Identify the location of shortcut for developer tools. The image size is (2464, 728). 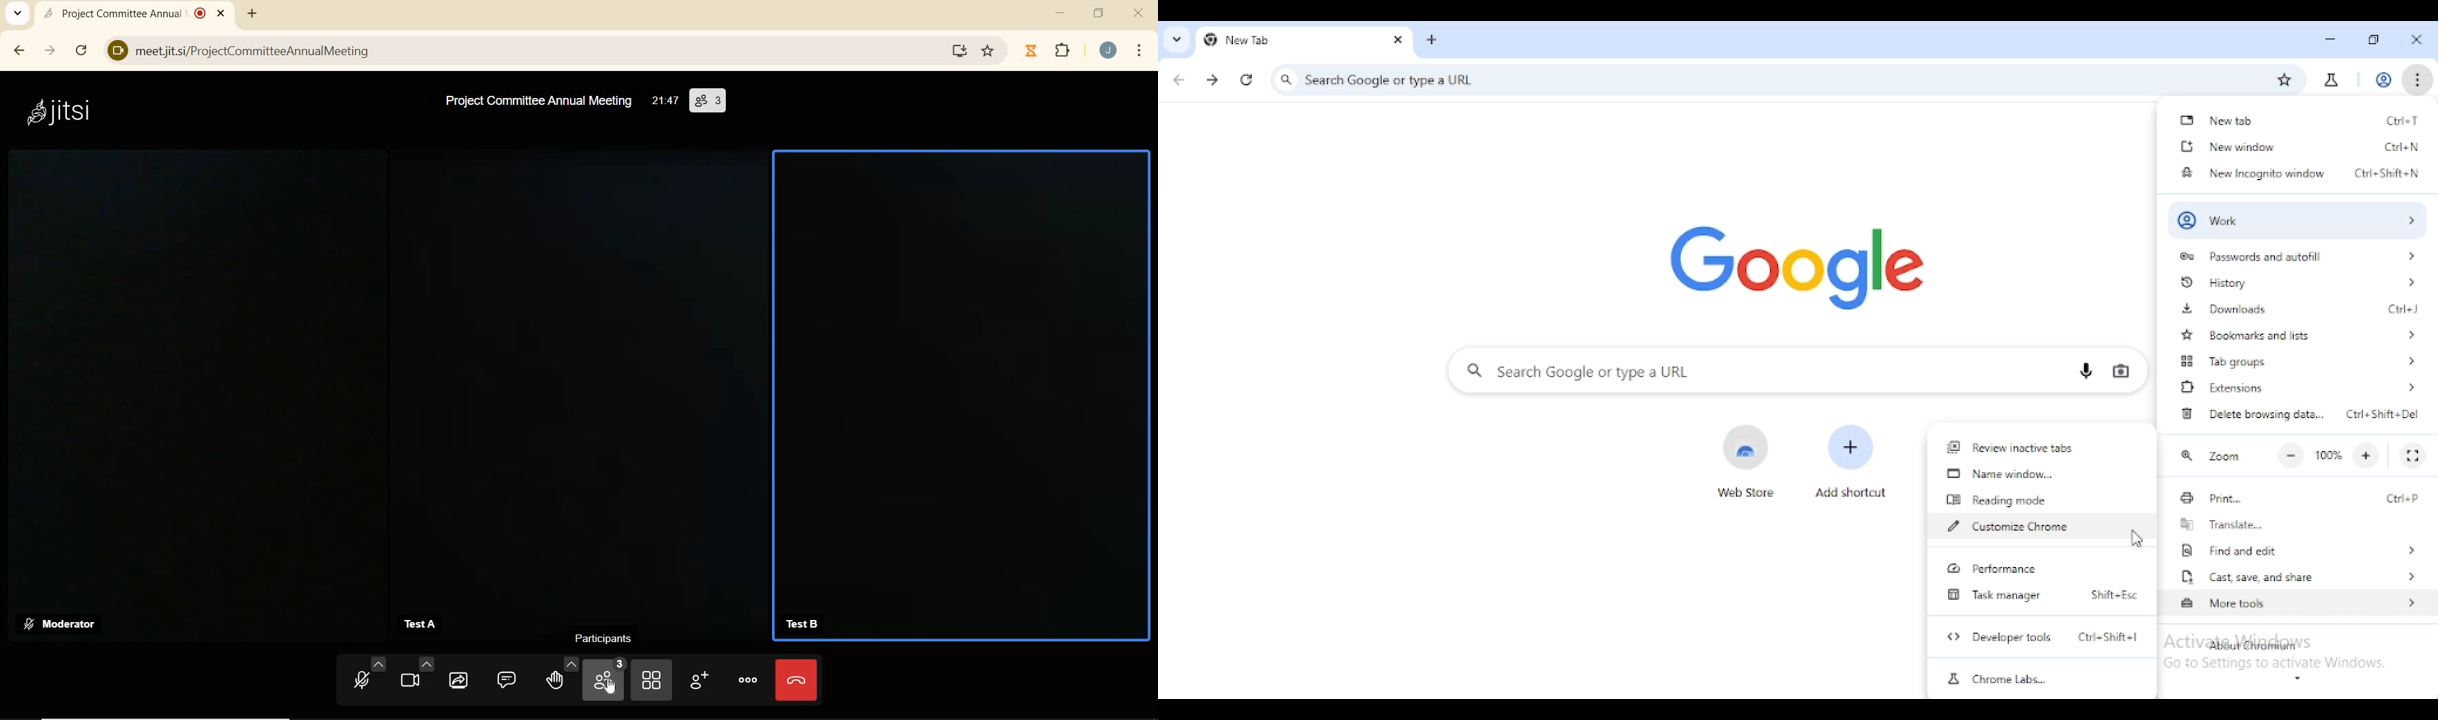
(2108, 636).